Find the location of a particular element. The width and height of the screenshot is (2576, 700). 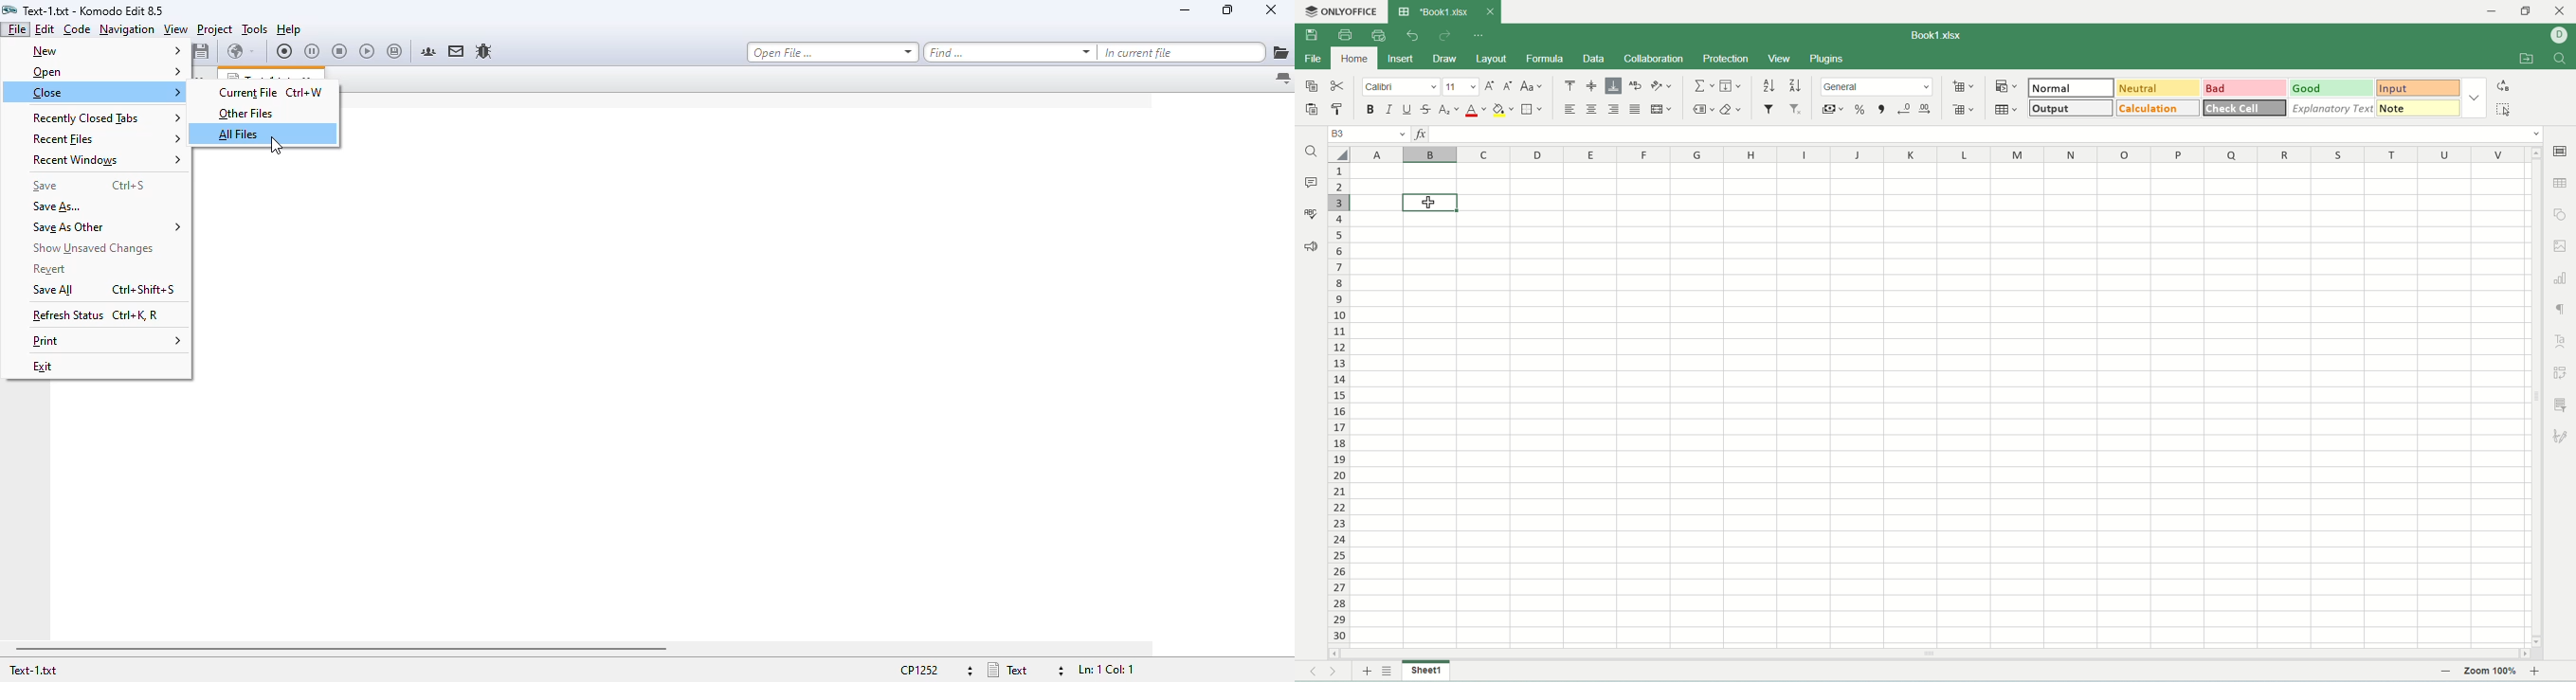

output is located at coordinates (2071, 108).